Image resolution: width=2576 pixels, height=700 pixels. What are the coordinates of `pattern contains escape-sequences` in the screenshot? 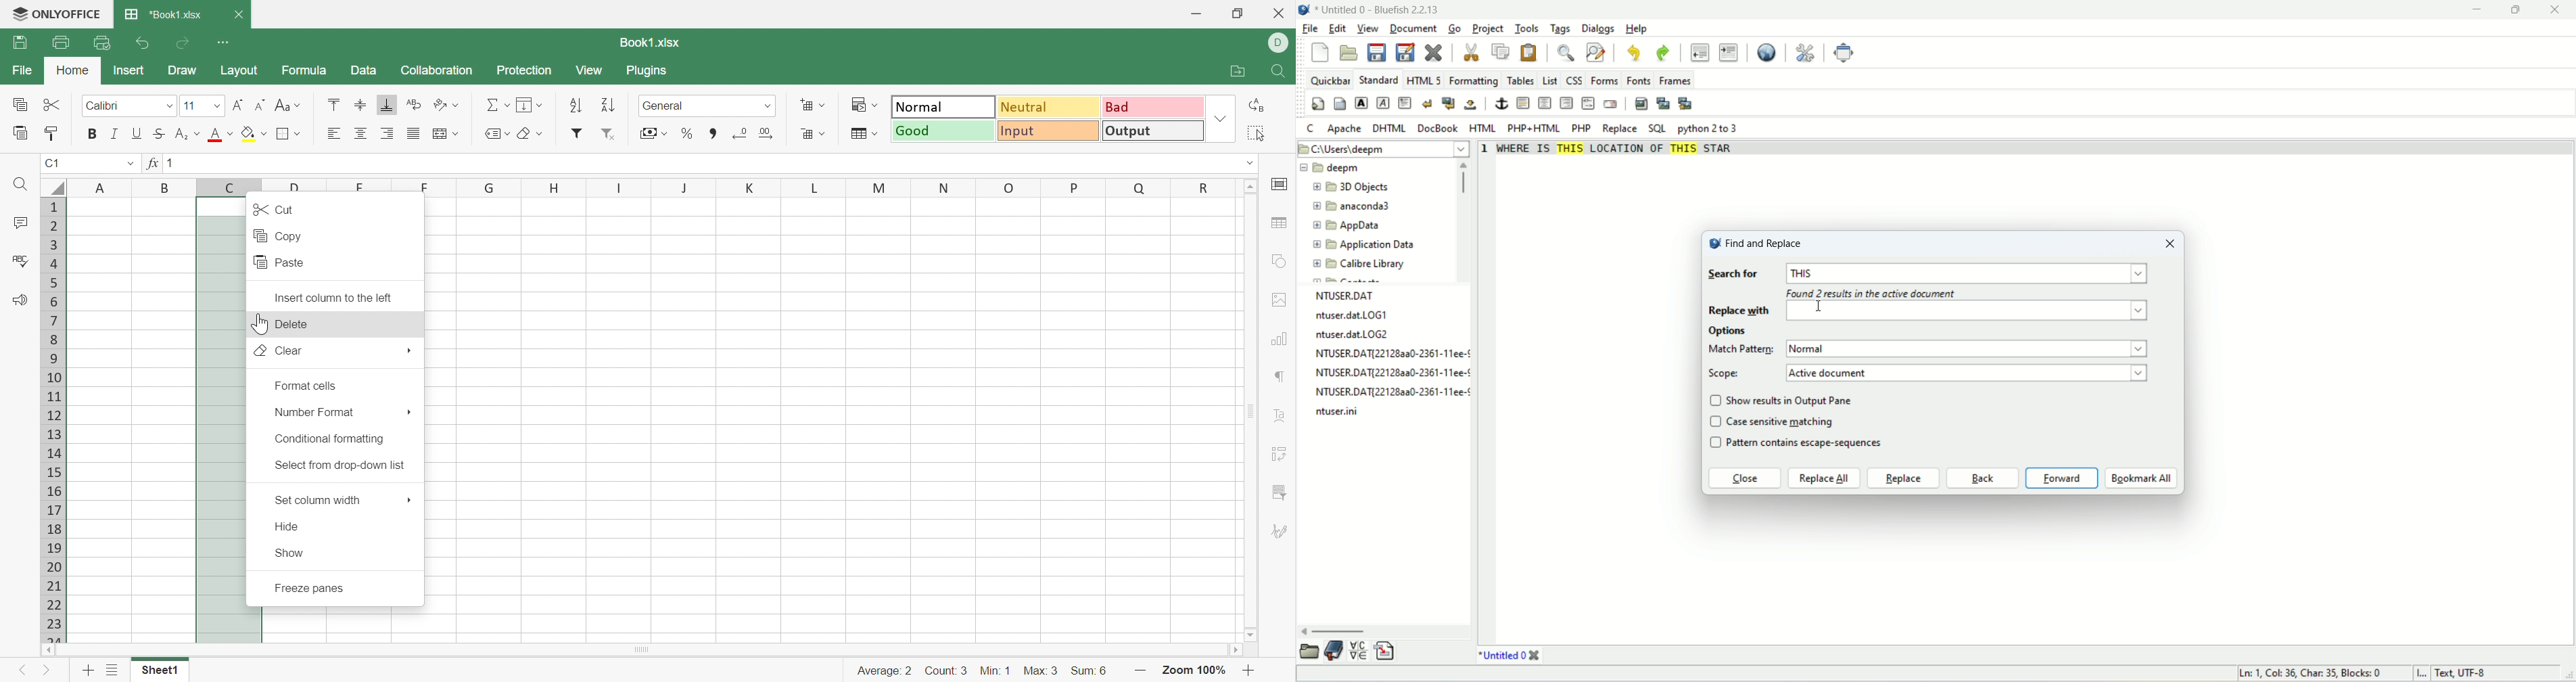 It's located at (1814, 444).